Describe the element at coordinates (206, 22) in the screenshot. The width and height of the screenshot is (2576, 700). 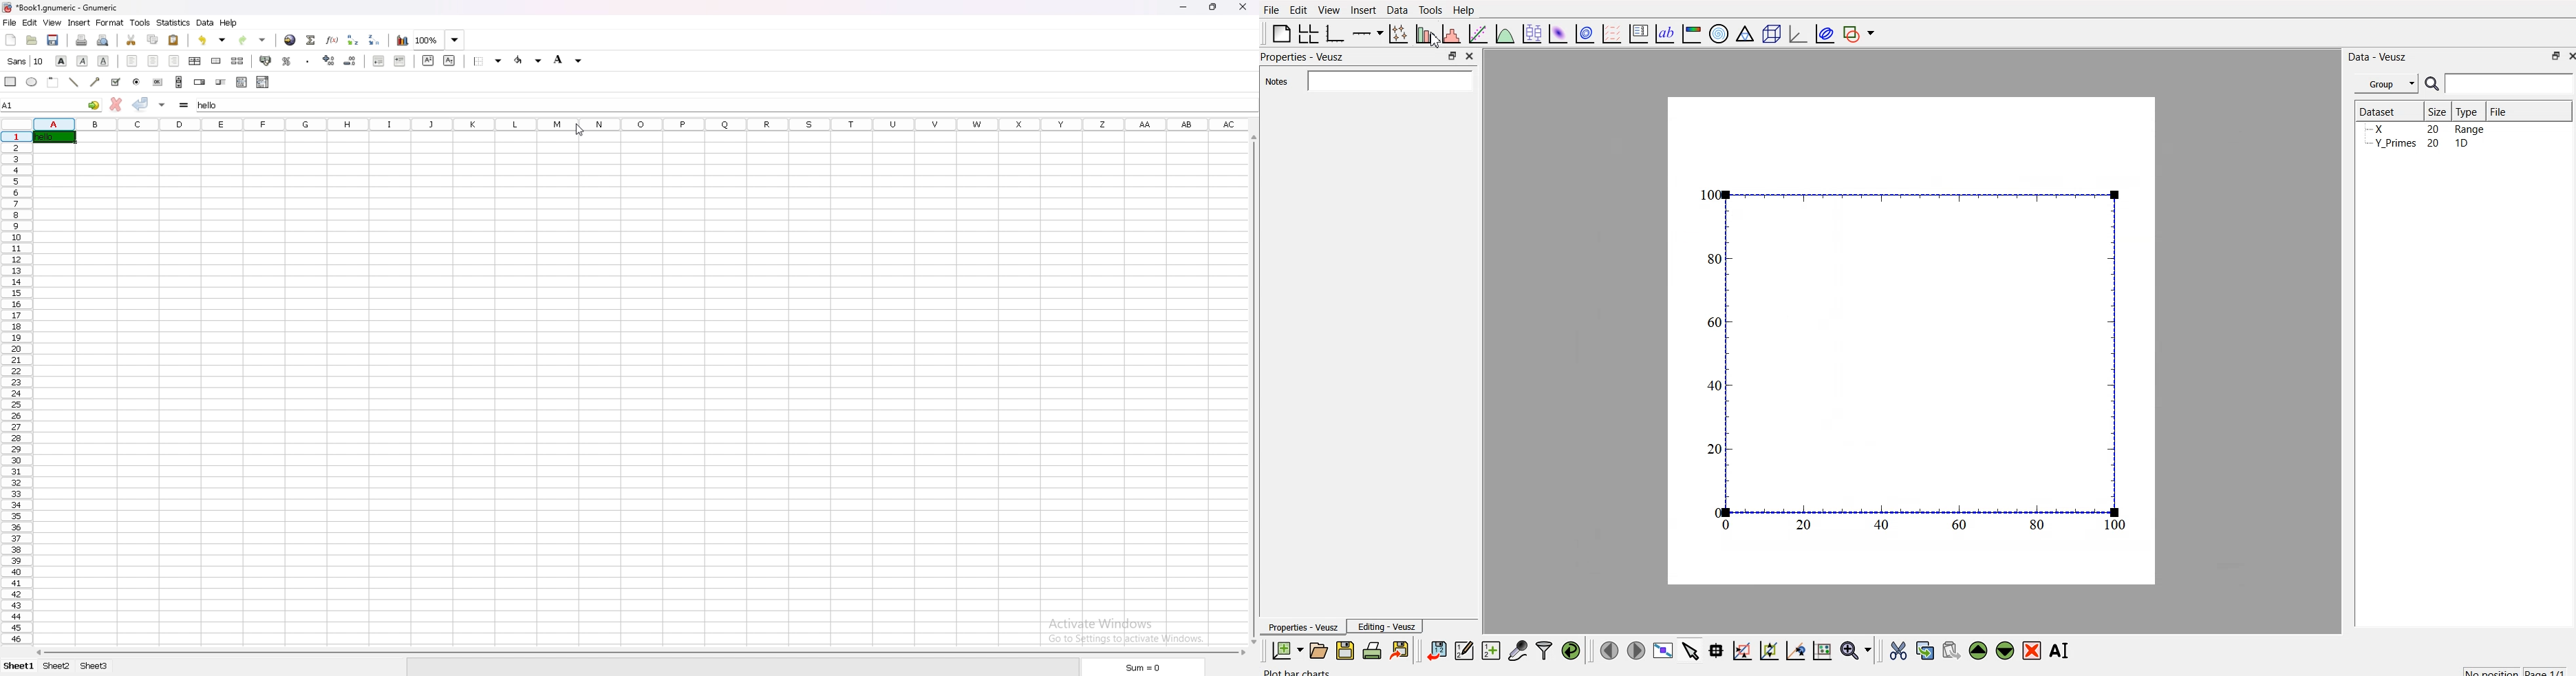
I see `data` at that location.